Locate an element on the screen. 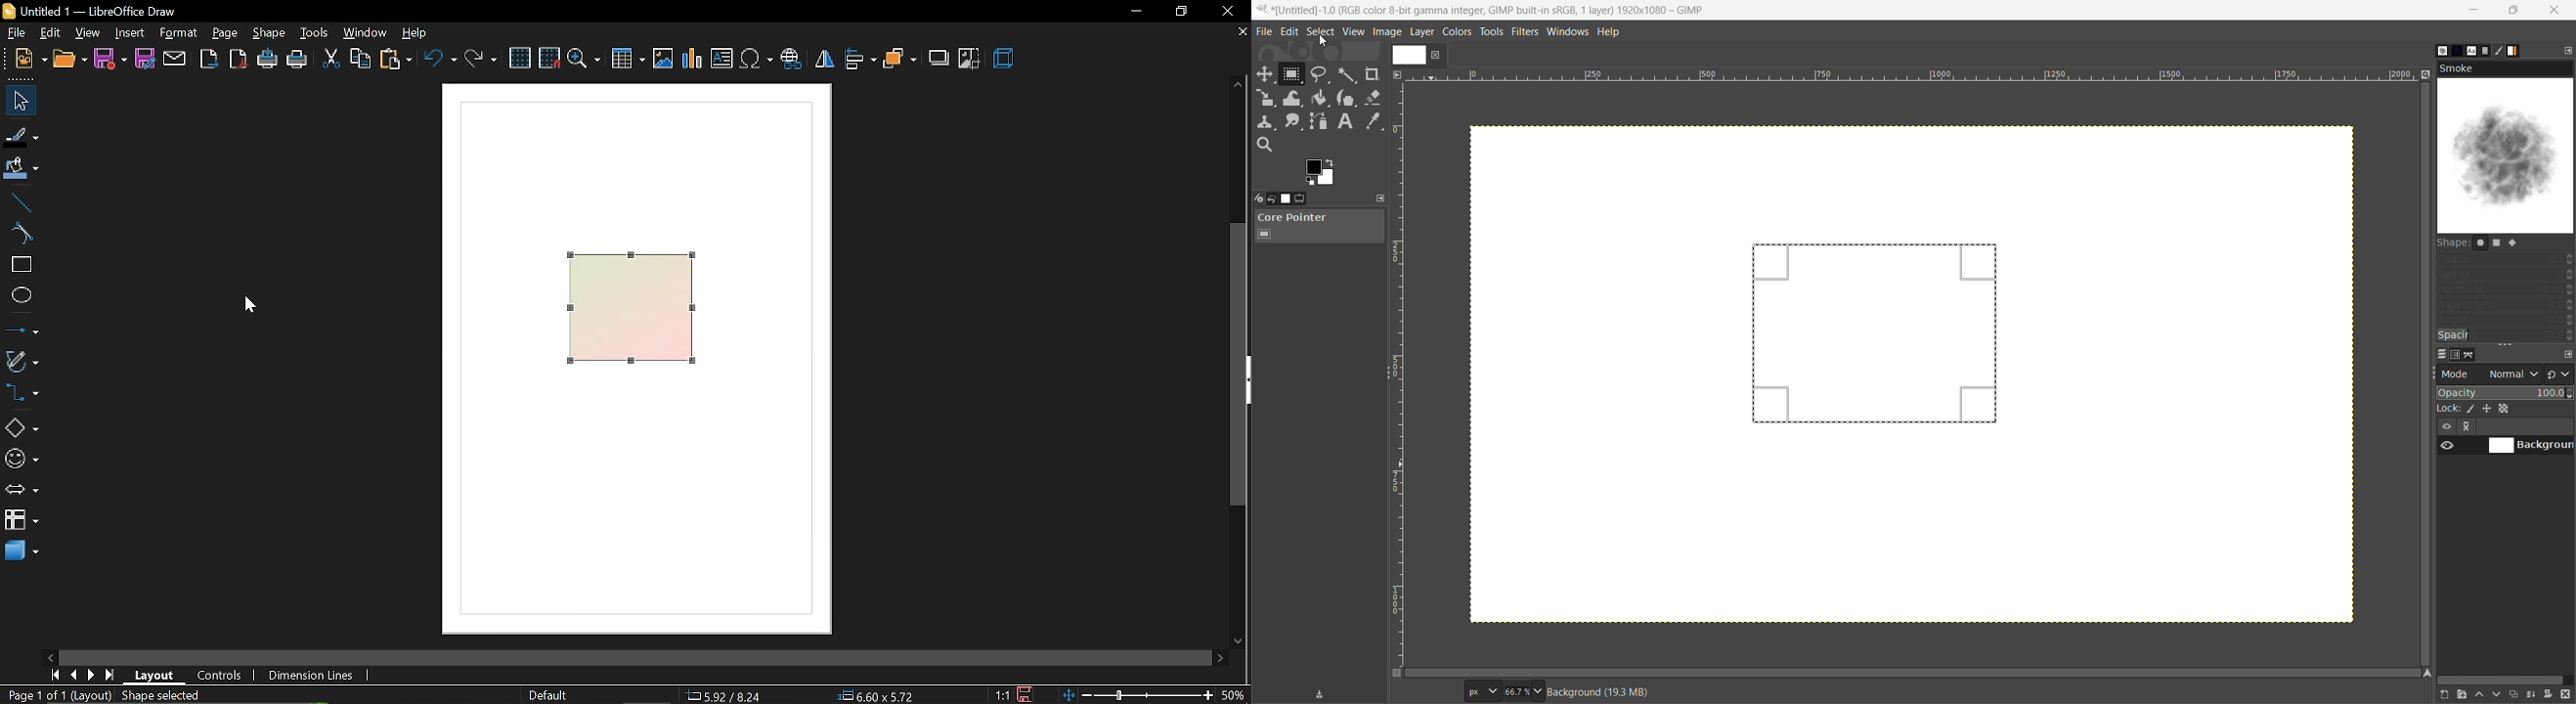 This screenshot has height=728, width=2576. select is located at coordinates (21, 101).